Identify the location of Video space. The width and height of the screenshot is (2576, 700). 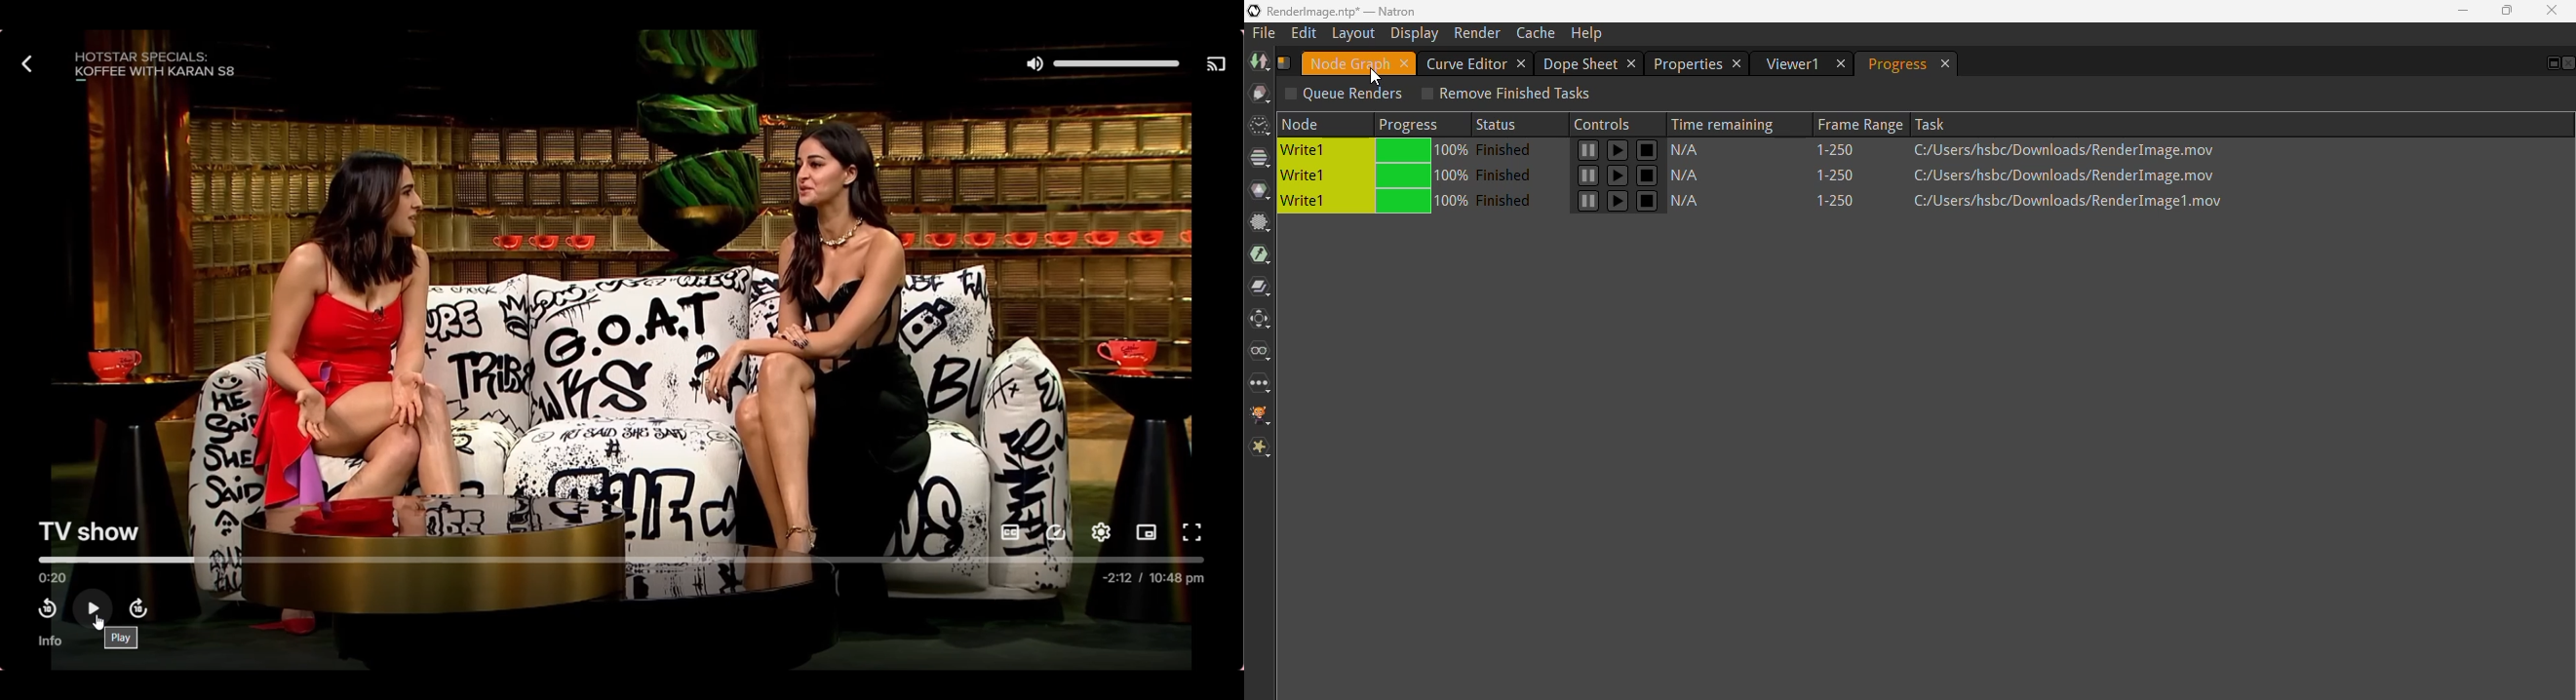
(620, 301).